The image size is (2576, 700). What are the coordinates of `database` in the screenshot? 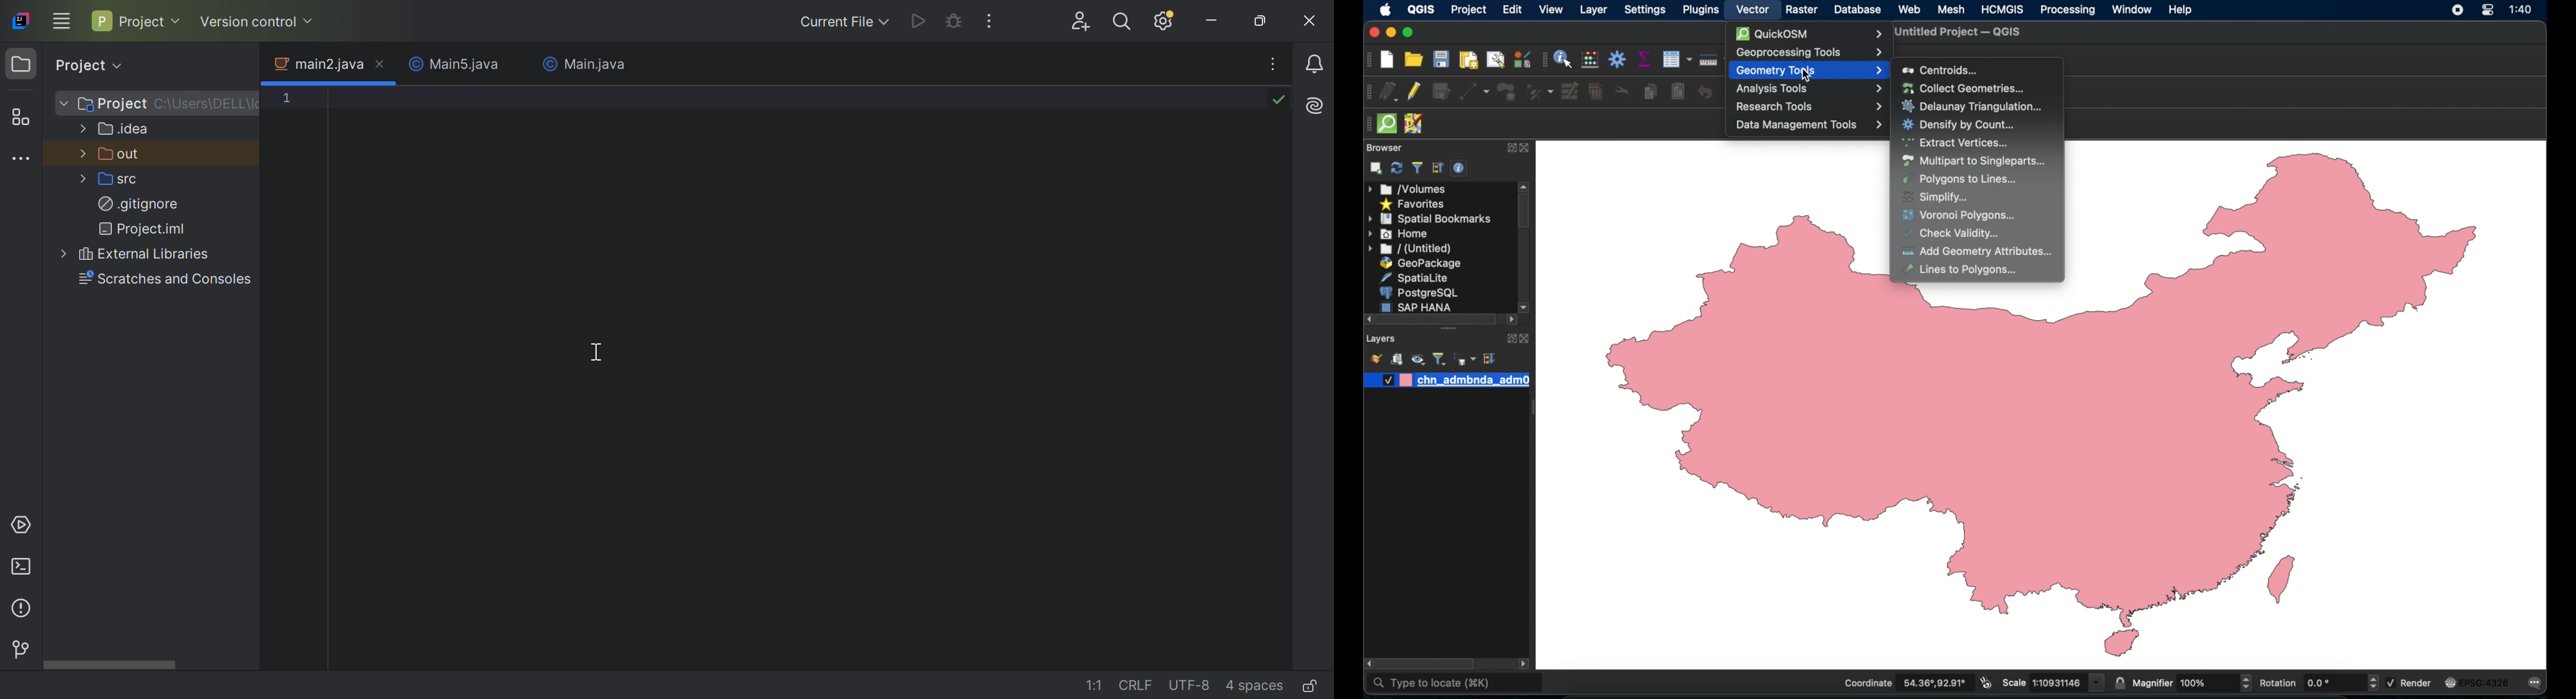 It's located at (1857, 9).